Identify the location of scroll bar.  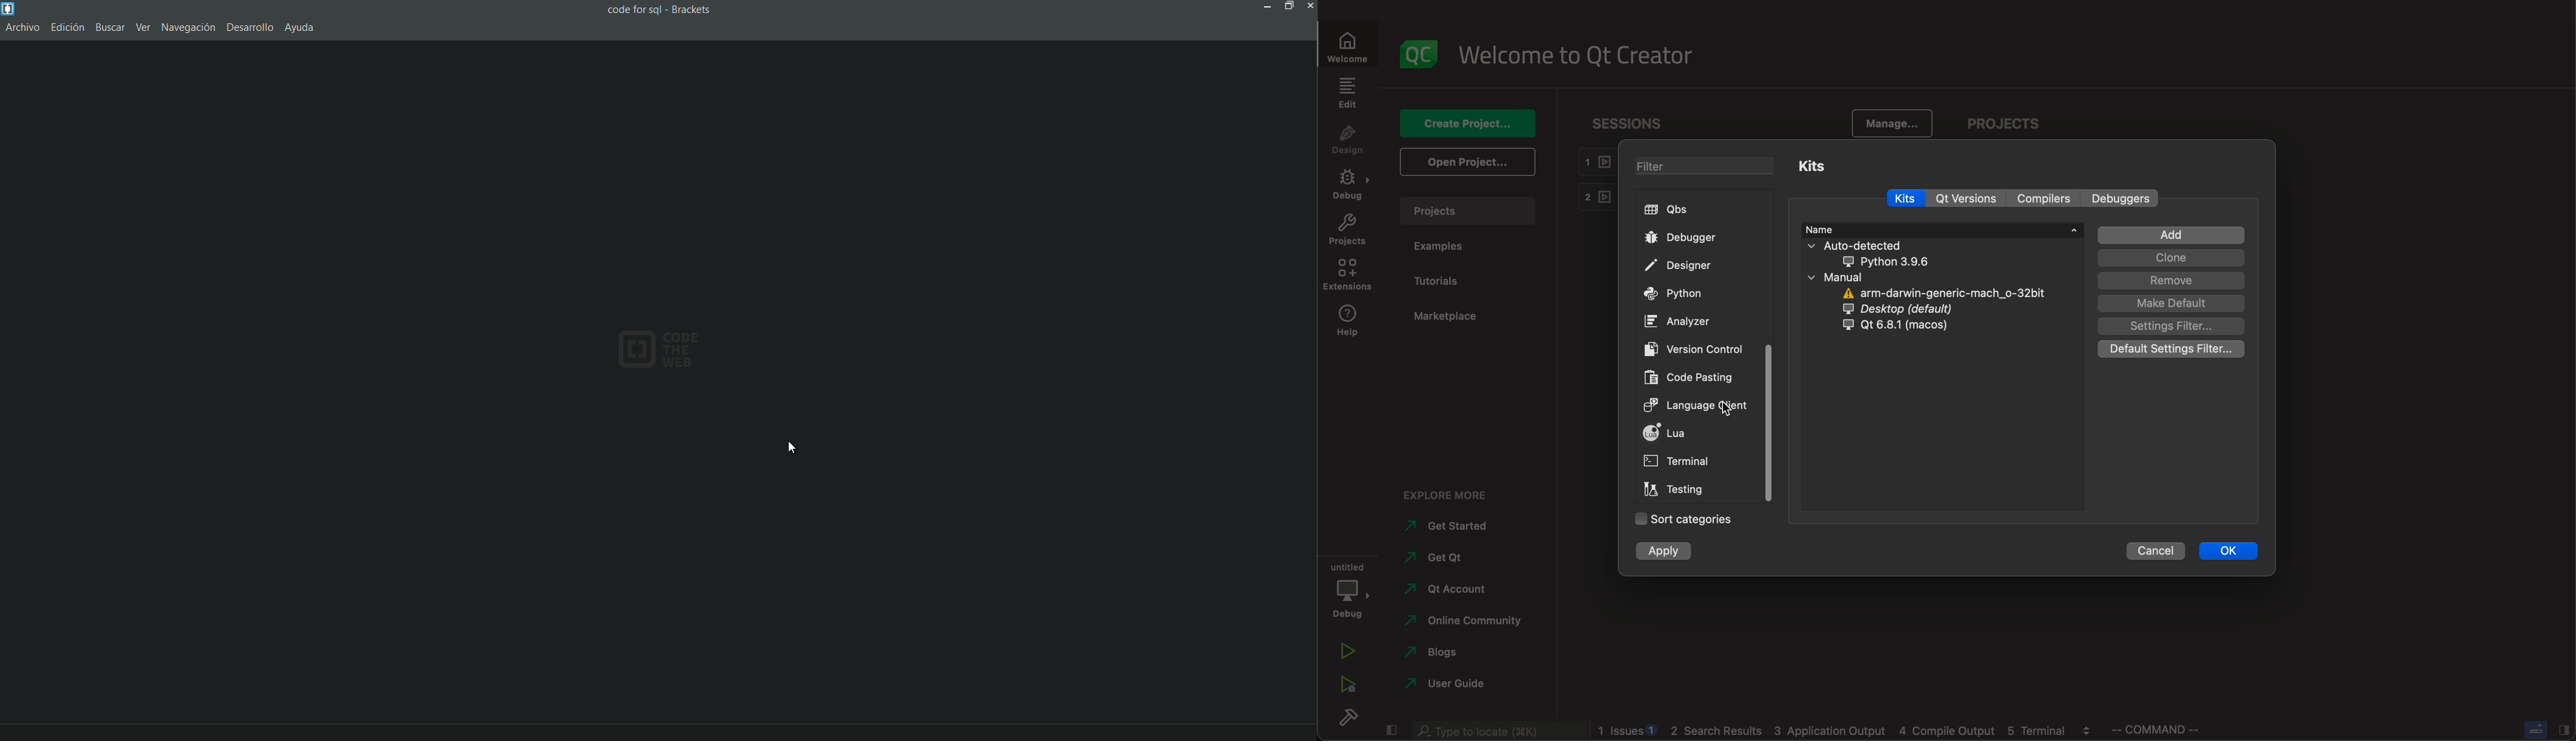
(1769, 423).